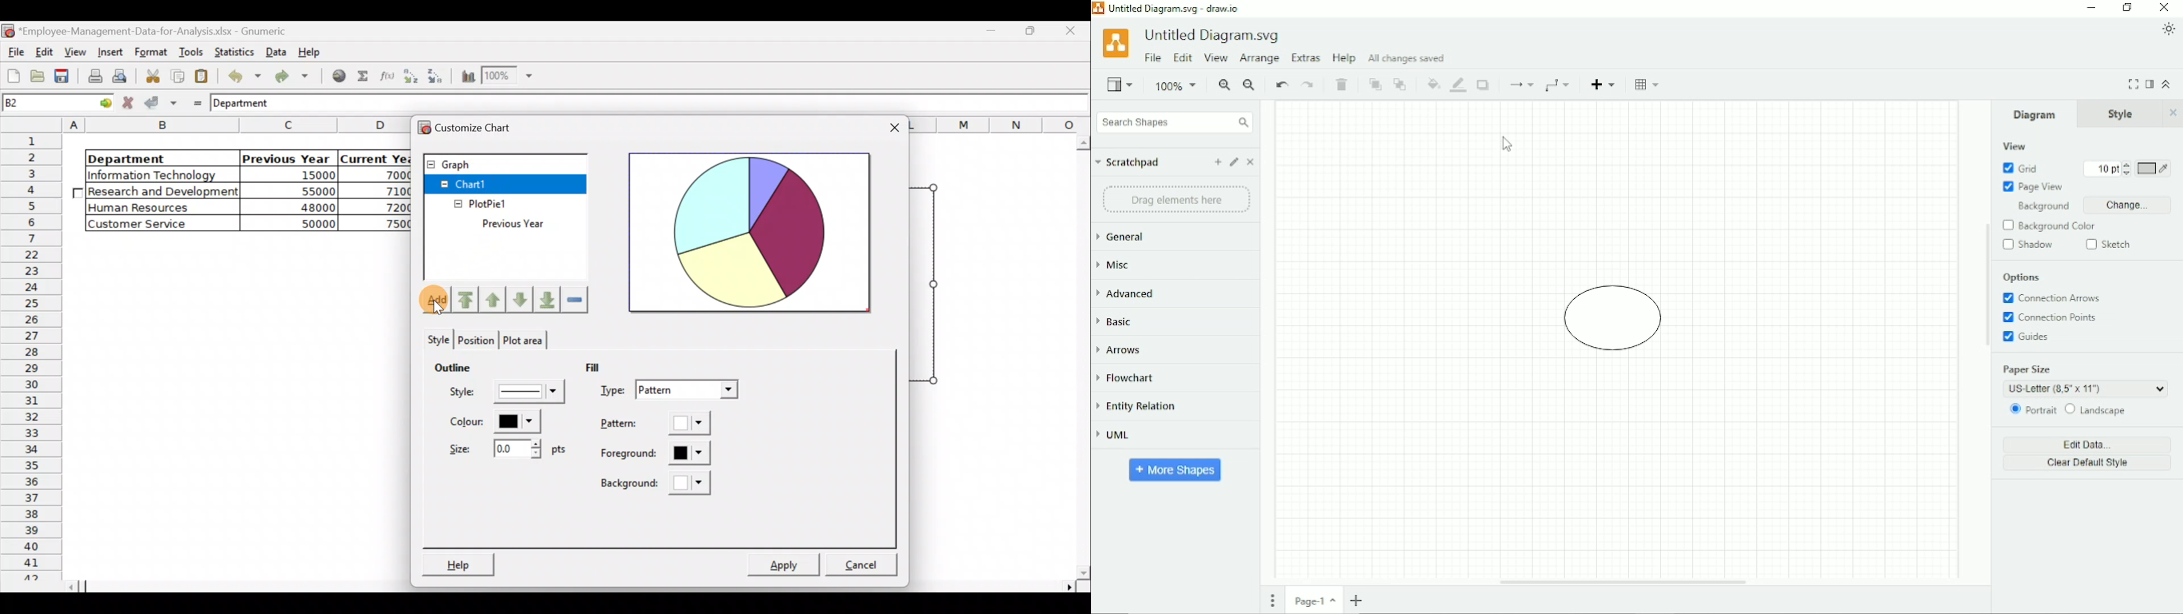 The image size is (2184, 616). Describe the element at coordinates (505, 162) in the screenshot. I see `Graph` at that location.